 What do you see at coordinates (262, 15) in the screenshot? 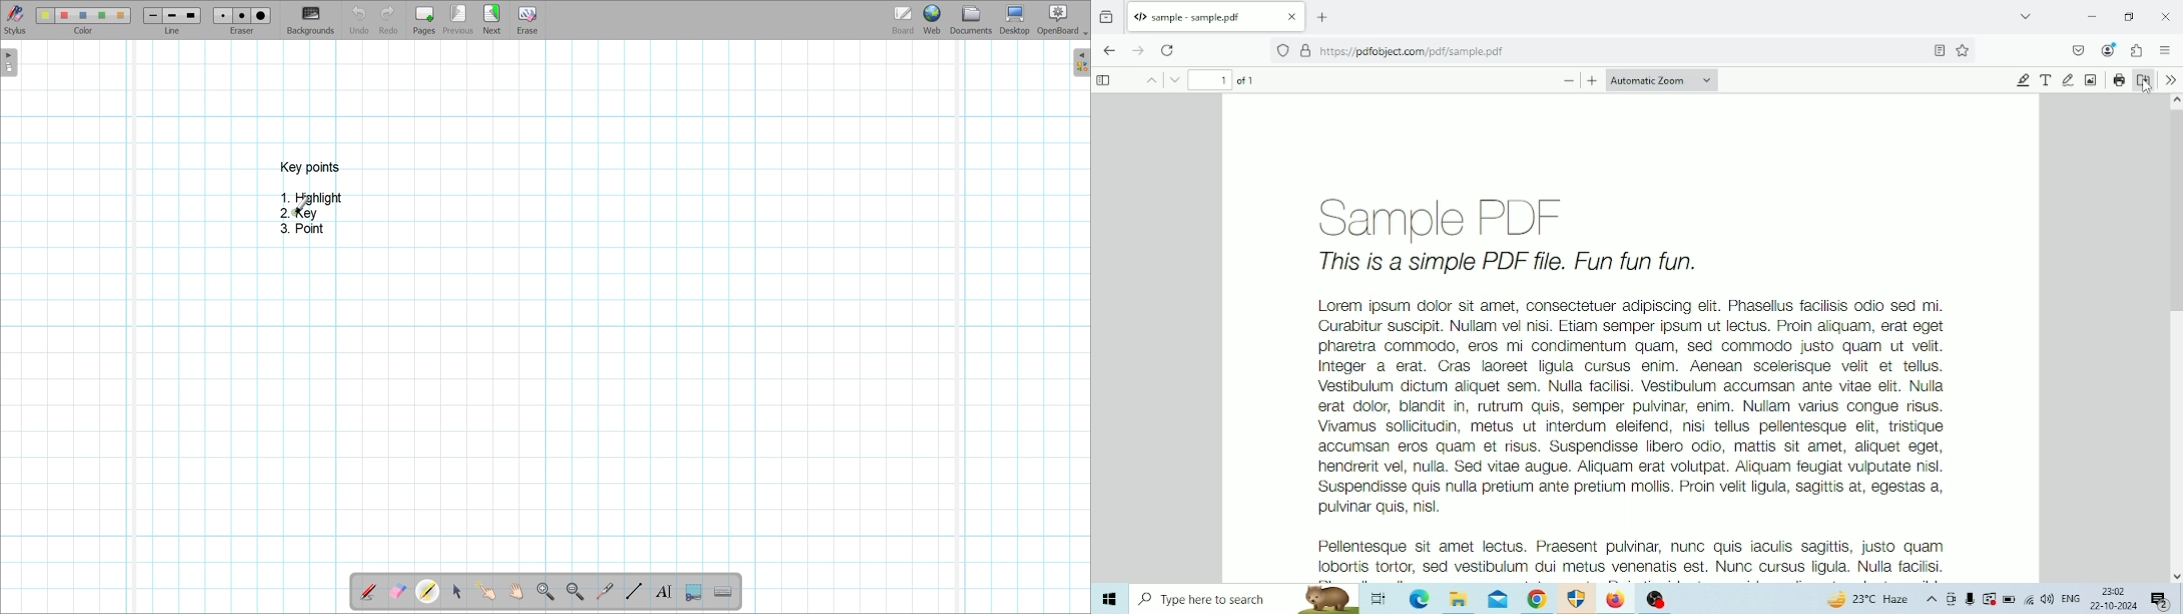
I see `eraser 3` at bounding box center [262, 15].